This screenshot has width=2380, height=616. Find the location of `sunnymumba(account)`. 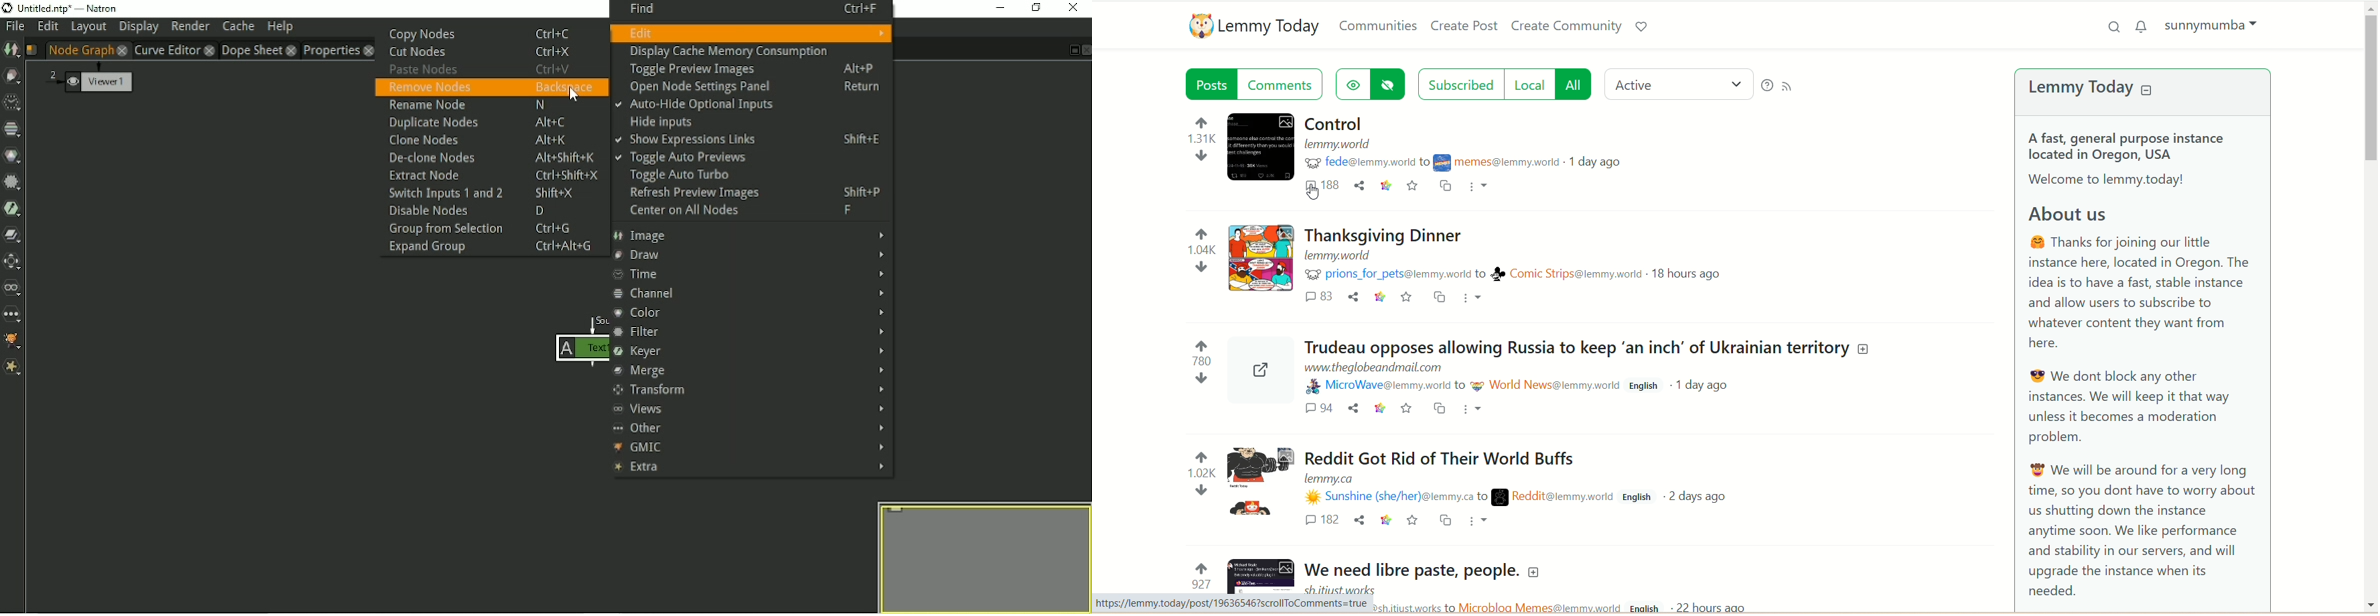

sunnymumba(account) is located at coordinates (2221, 29).